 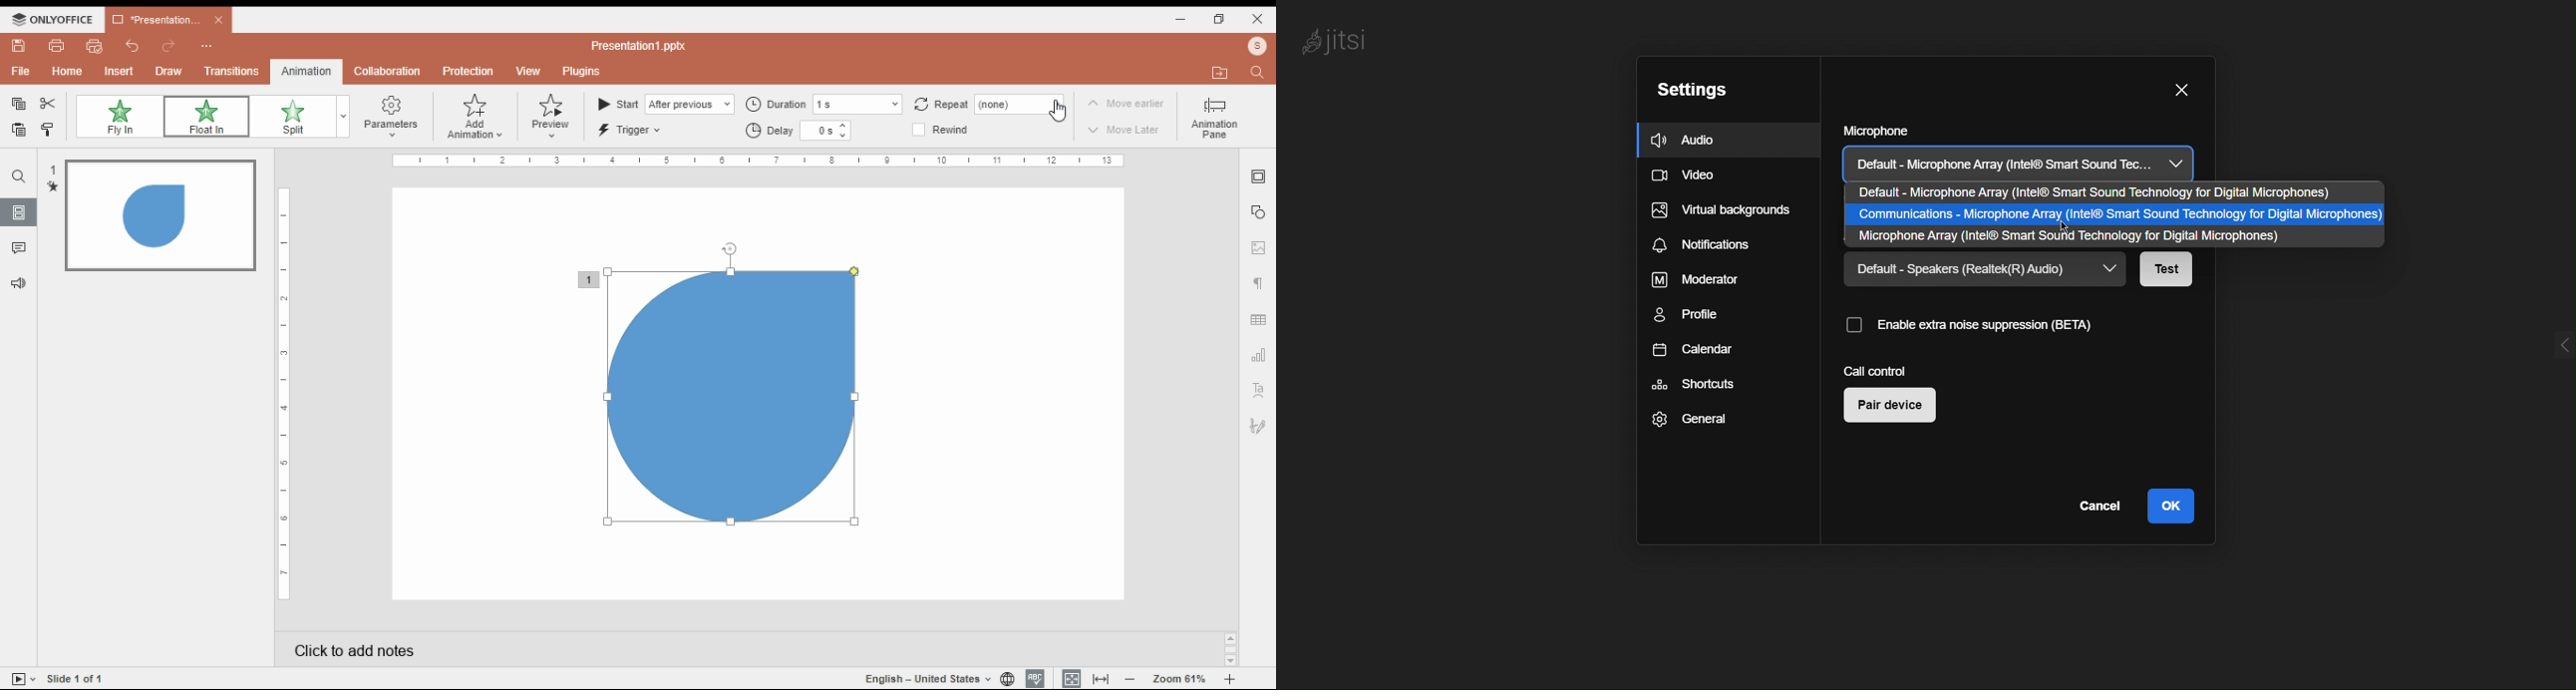 What do you see at coordinates (1127, 132) in the screenshot?
I see `move later` at bounding box center [1127, 132].